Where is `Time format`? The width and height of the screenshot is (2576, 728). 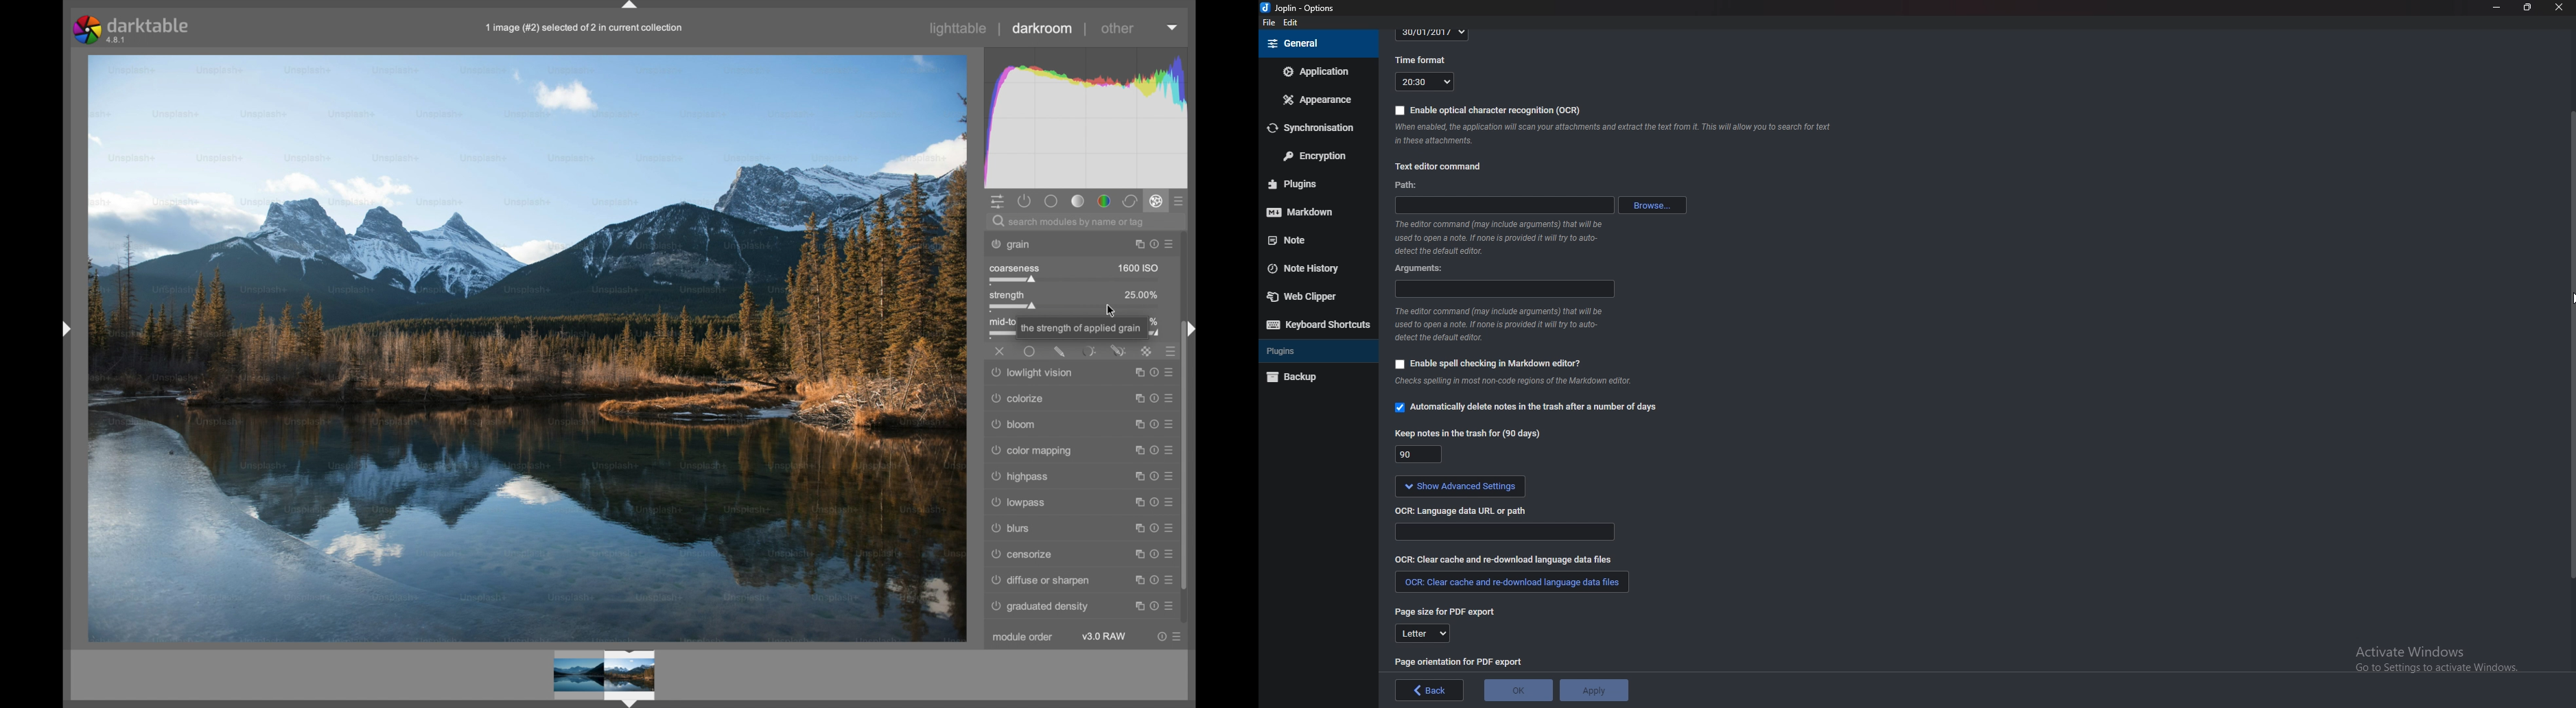 Time format is located at coordinates (1425, 59).